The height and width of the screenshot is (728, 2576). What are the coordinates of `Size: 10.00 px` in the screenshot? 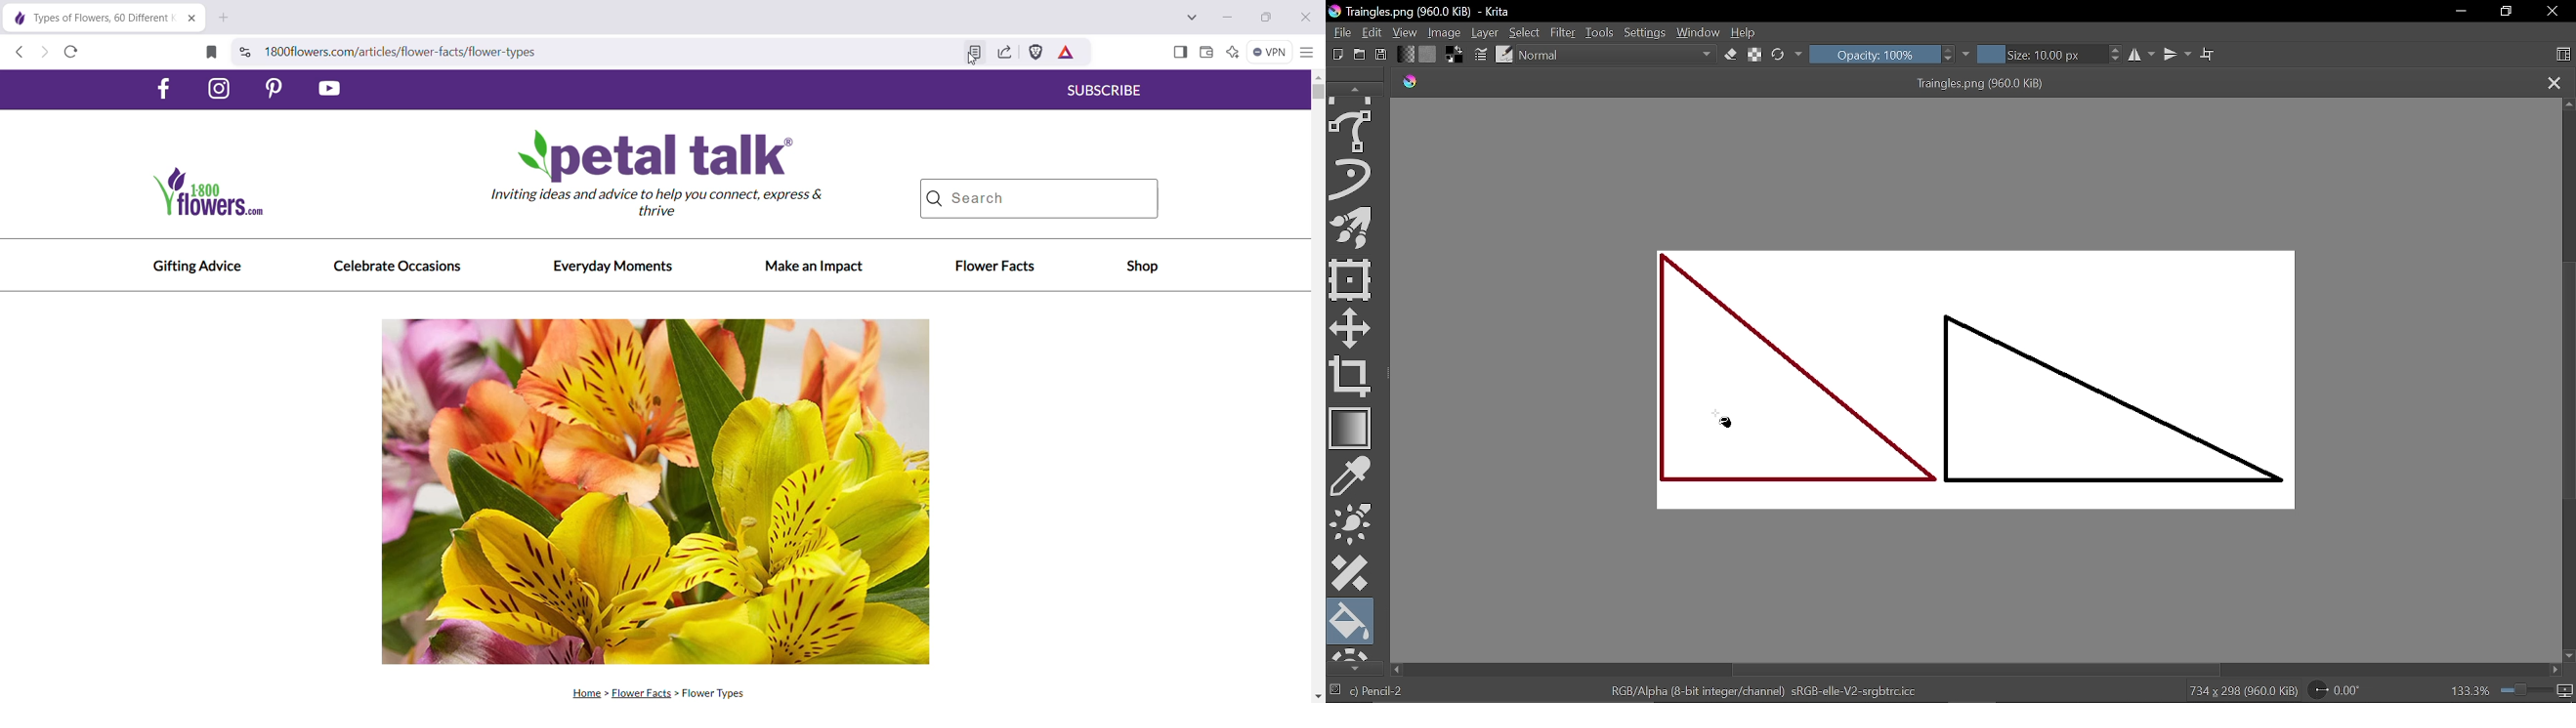 It's located at (2049, 55).